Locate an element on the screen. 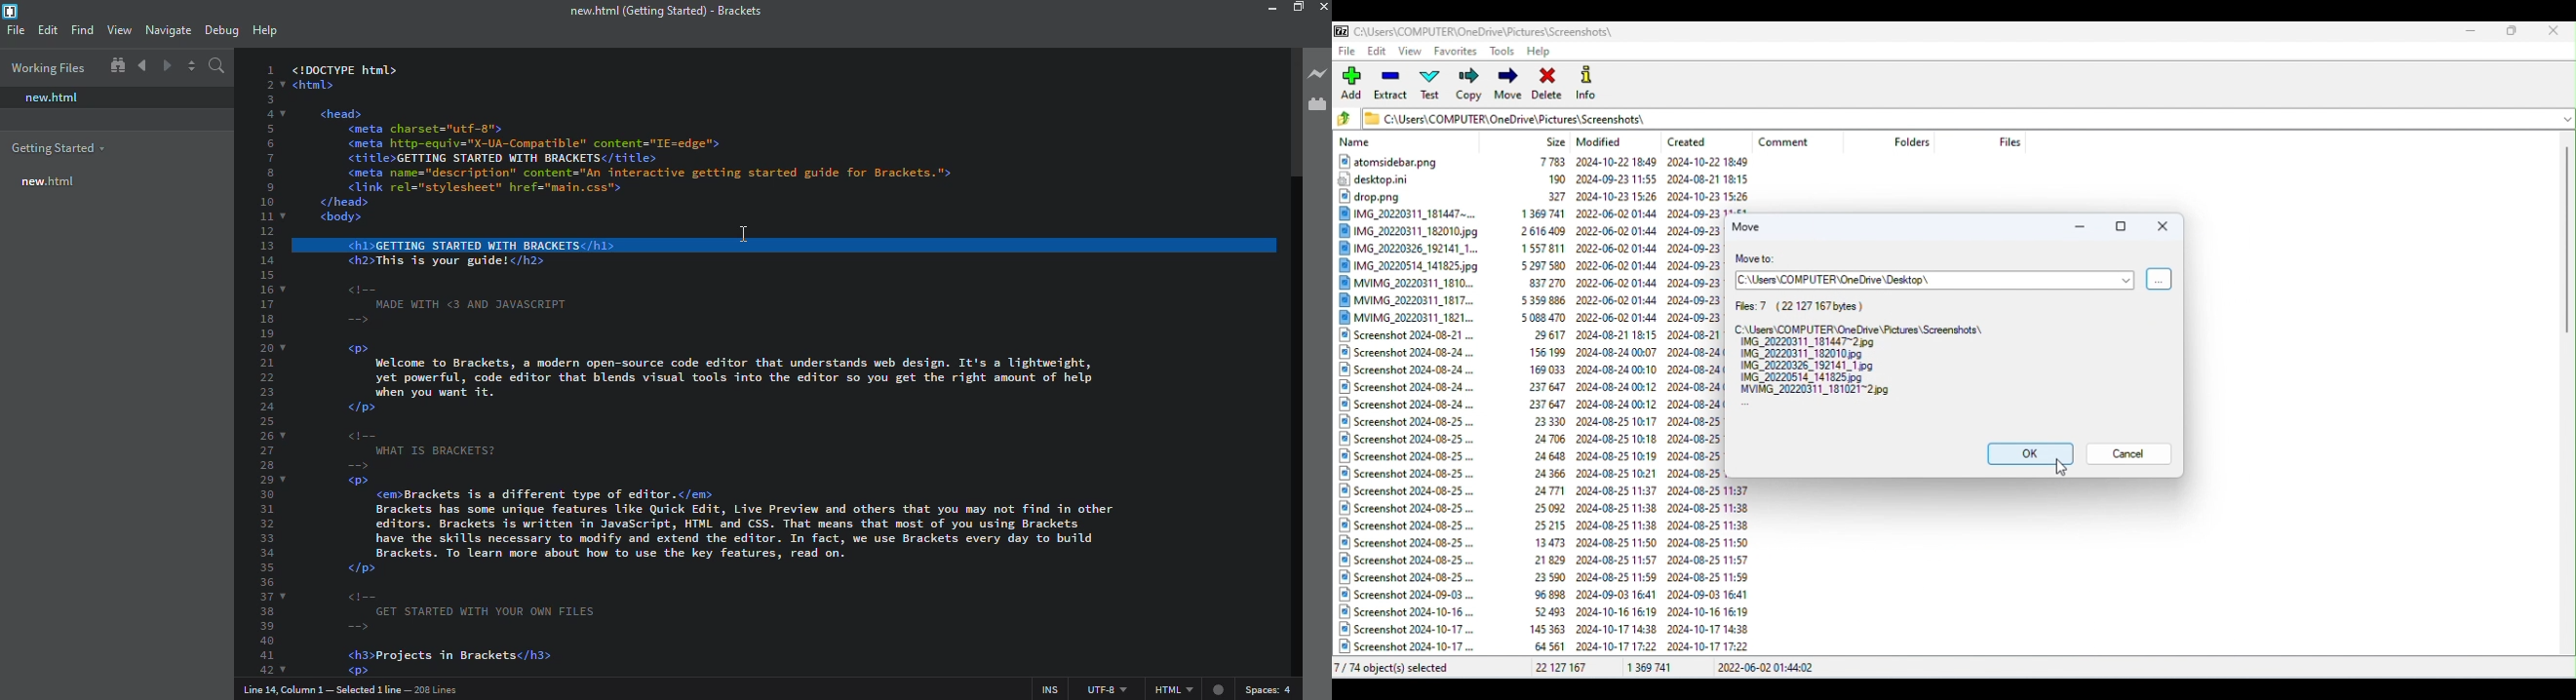 This screenshot has height=700, width=2576. Add is located at coordinates (1354, 84).